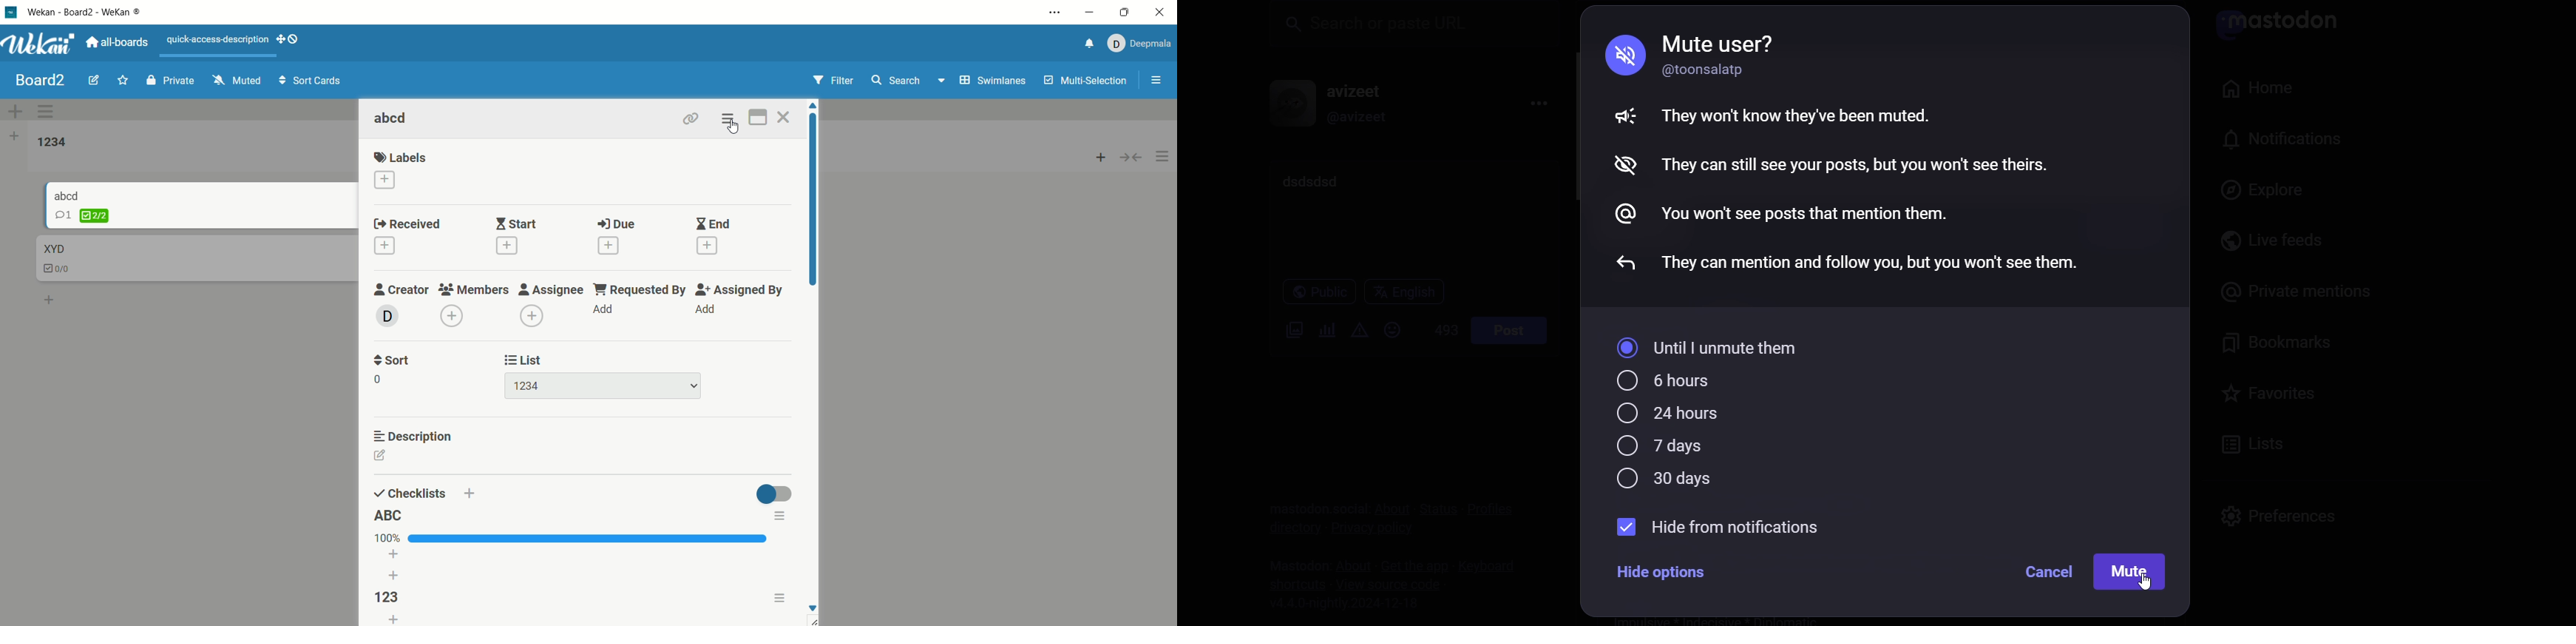 The image size is (2576, 644). What do you see at coordinates (1440, 334) in the screenshot?
I see `word limit` at bounding box center [1440, 334].